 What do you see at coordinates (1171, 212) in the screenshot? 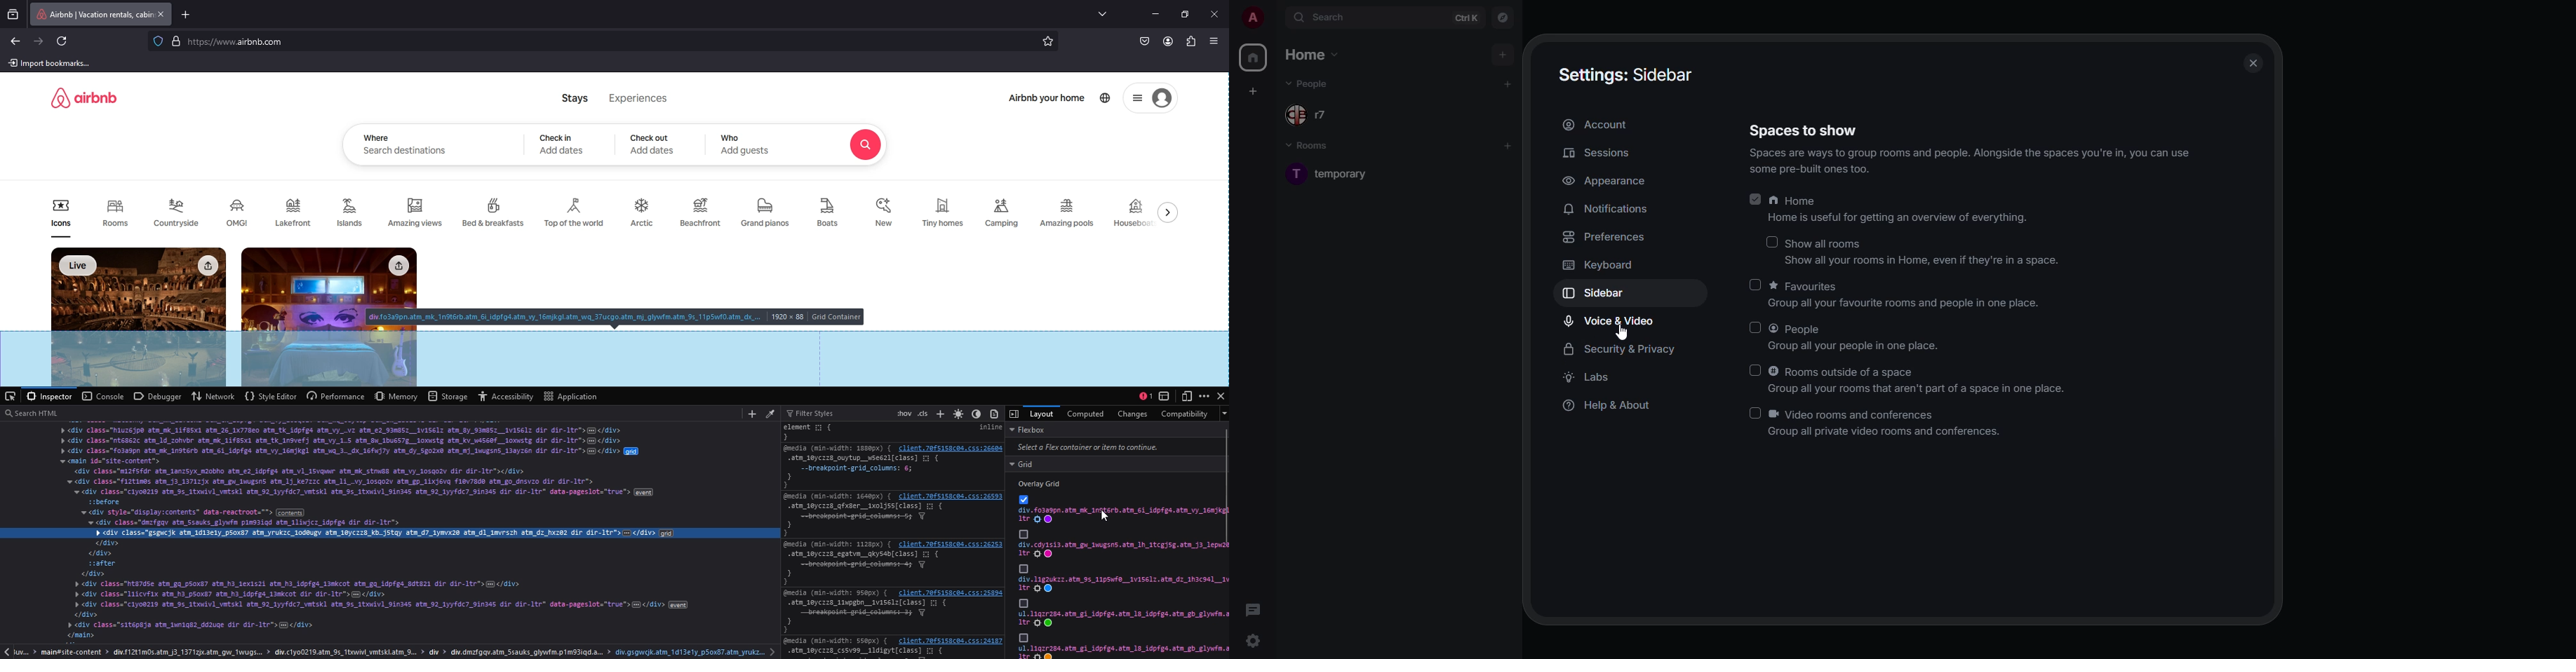
I see `swipe to right` at bounding box center [1171, 212].